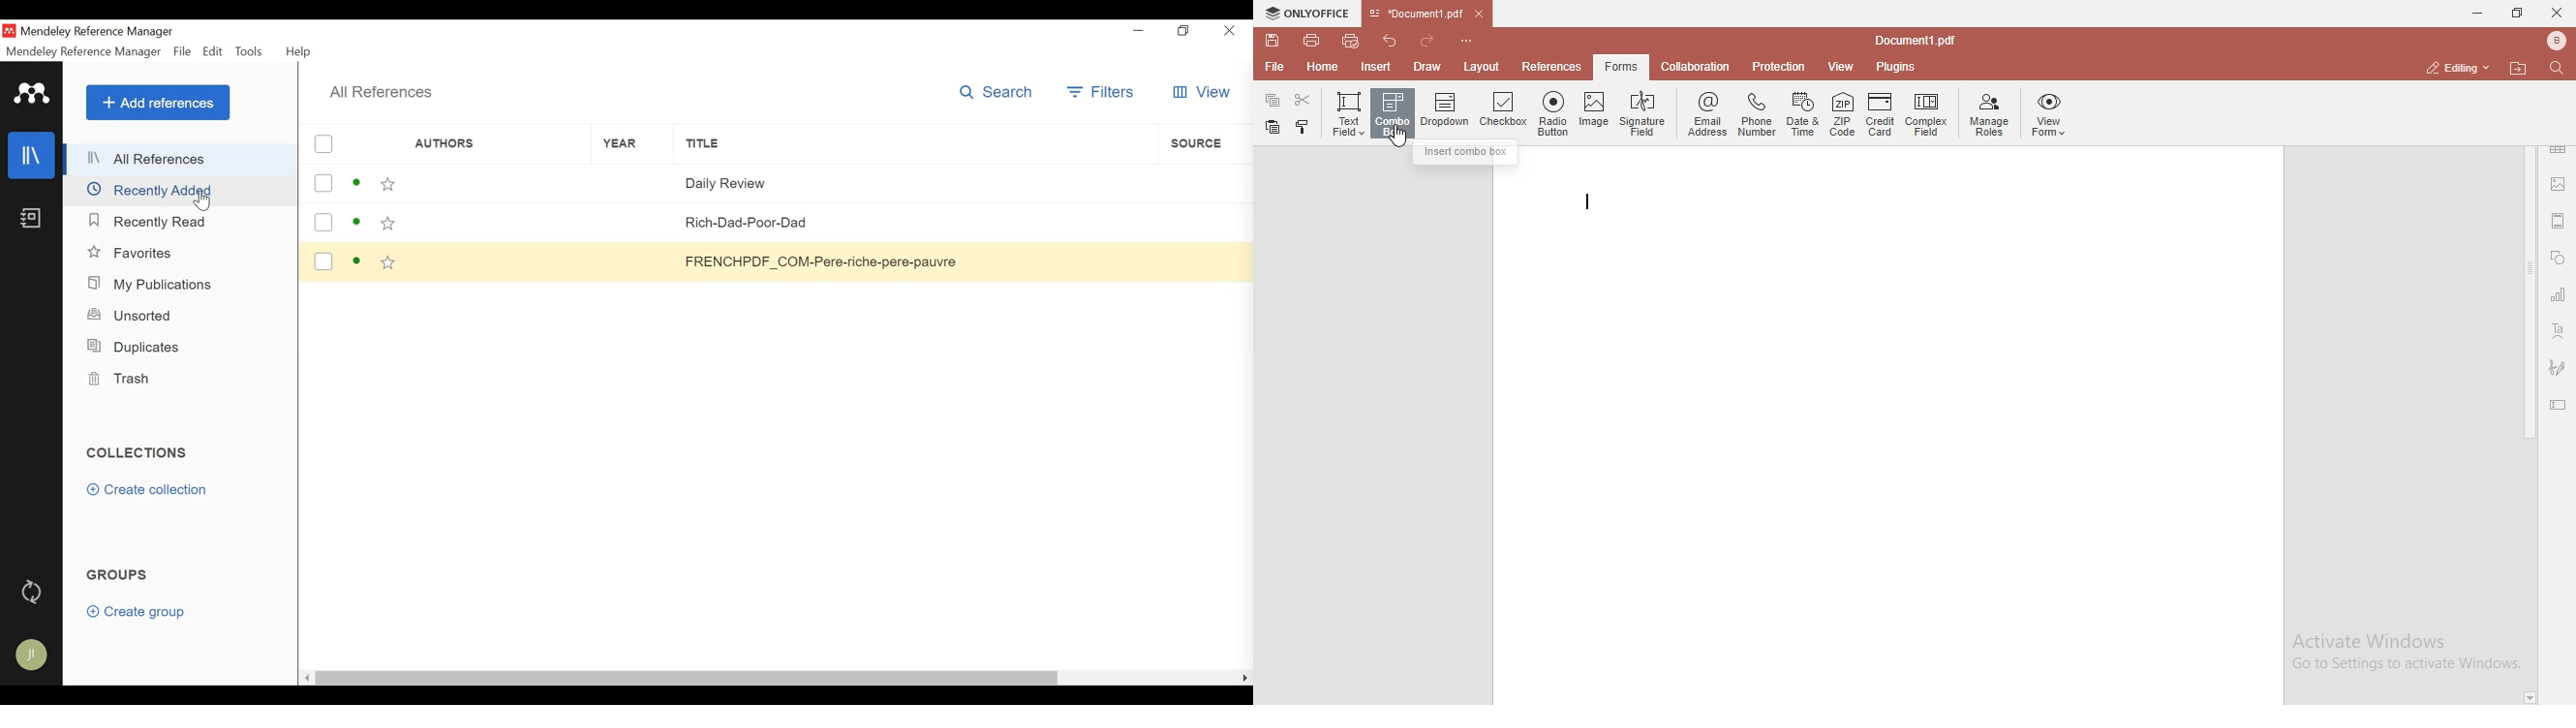 The width and height of the screenshot is (2576, 728). I want to click on (un)select , so click(324, 223).